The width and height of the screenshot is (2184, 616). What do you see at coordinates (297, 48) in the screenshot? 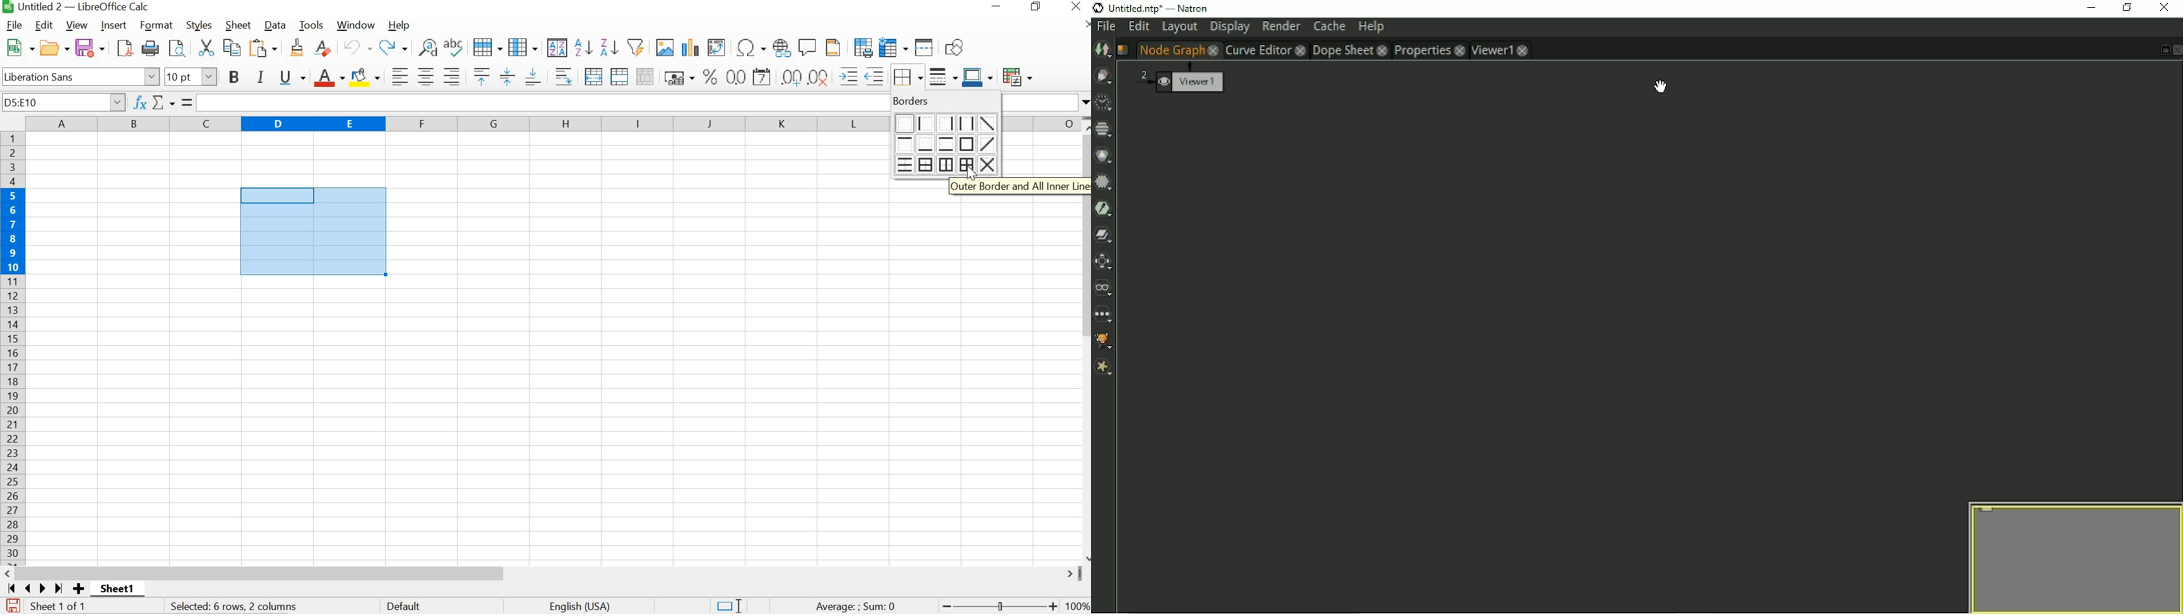
I see `clone formatting` at bounding box center [297, 48].